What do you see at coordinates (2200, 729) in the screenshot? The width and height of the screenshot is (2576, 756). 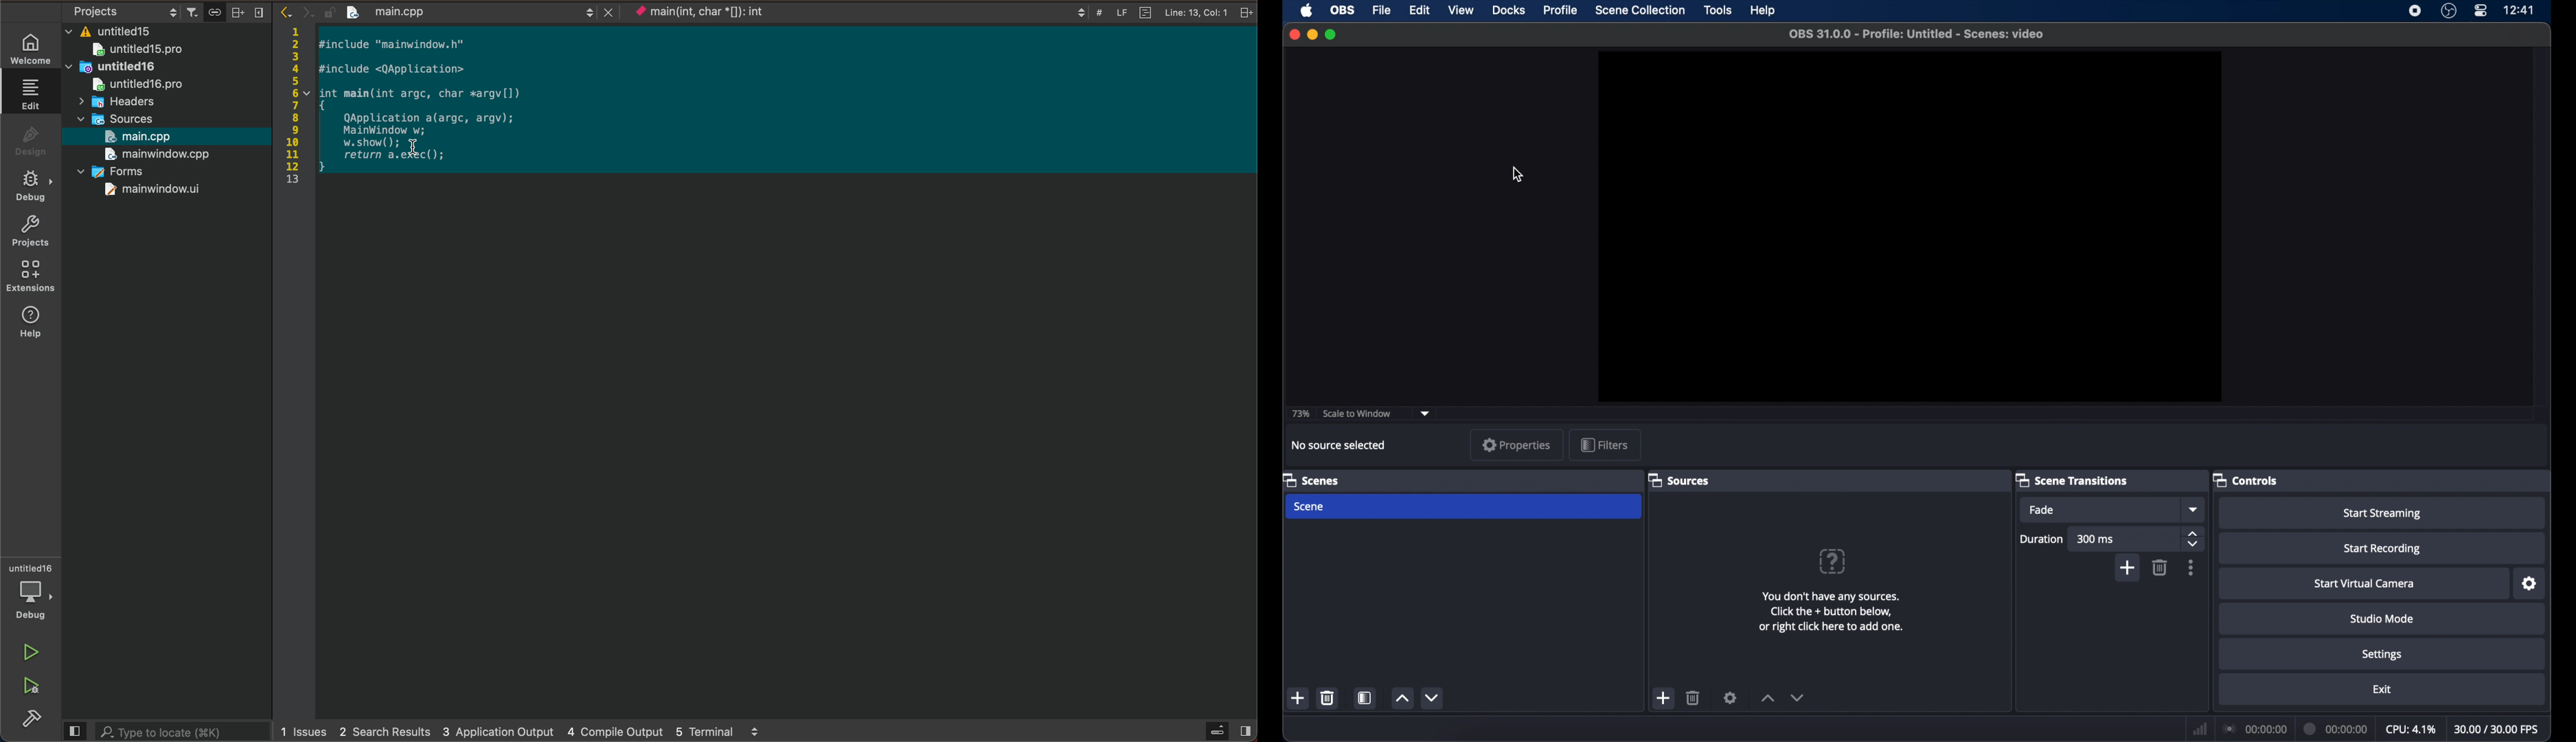 I see `network` at bounding box center [2200, 729].